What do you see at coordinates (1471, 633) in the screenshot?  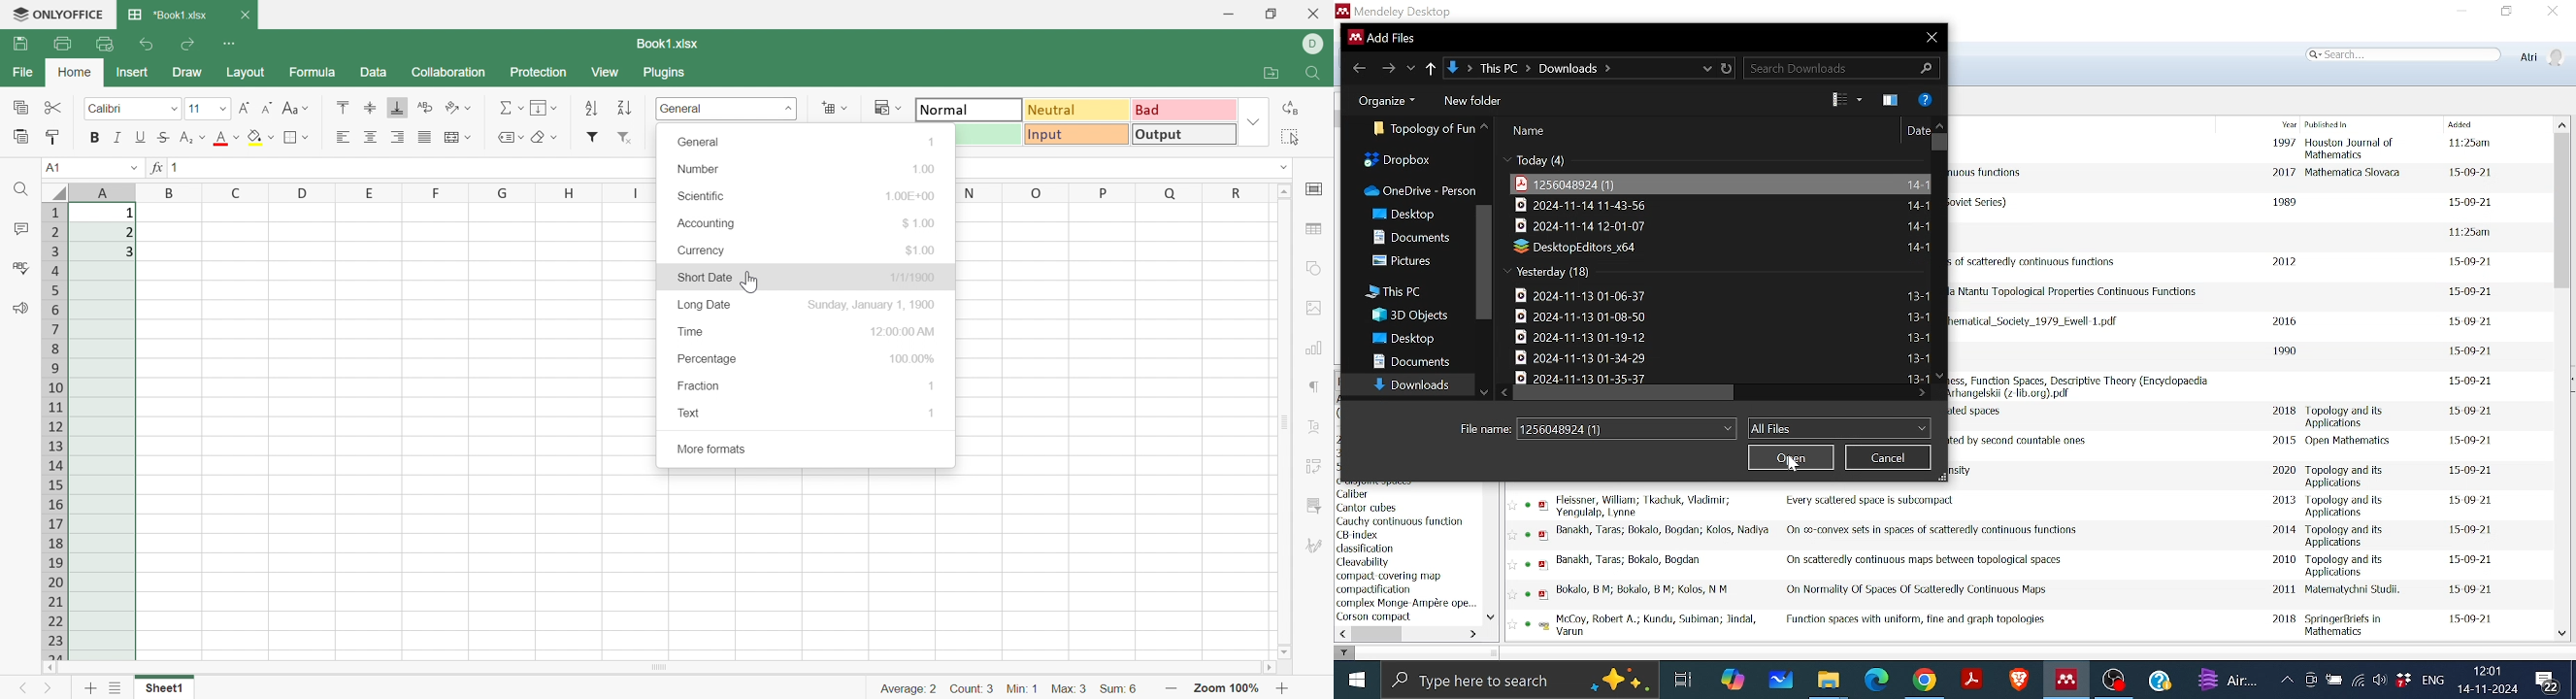 I see `Move left` at bounding box center [1471, 633].